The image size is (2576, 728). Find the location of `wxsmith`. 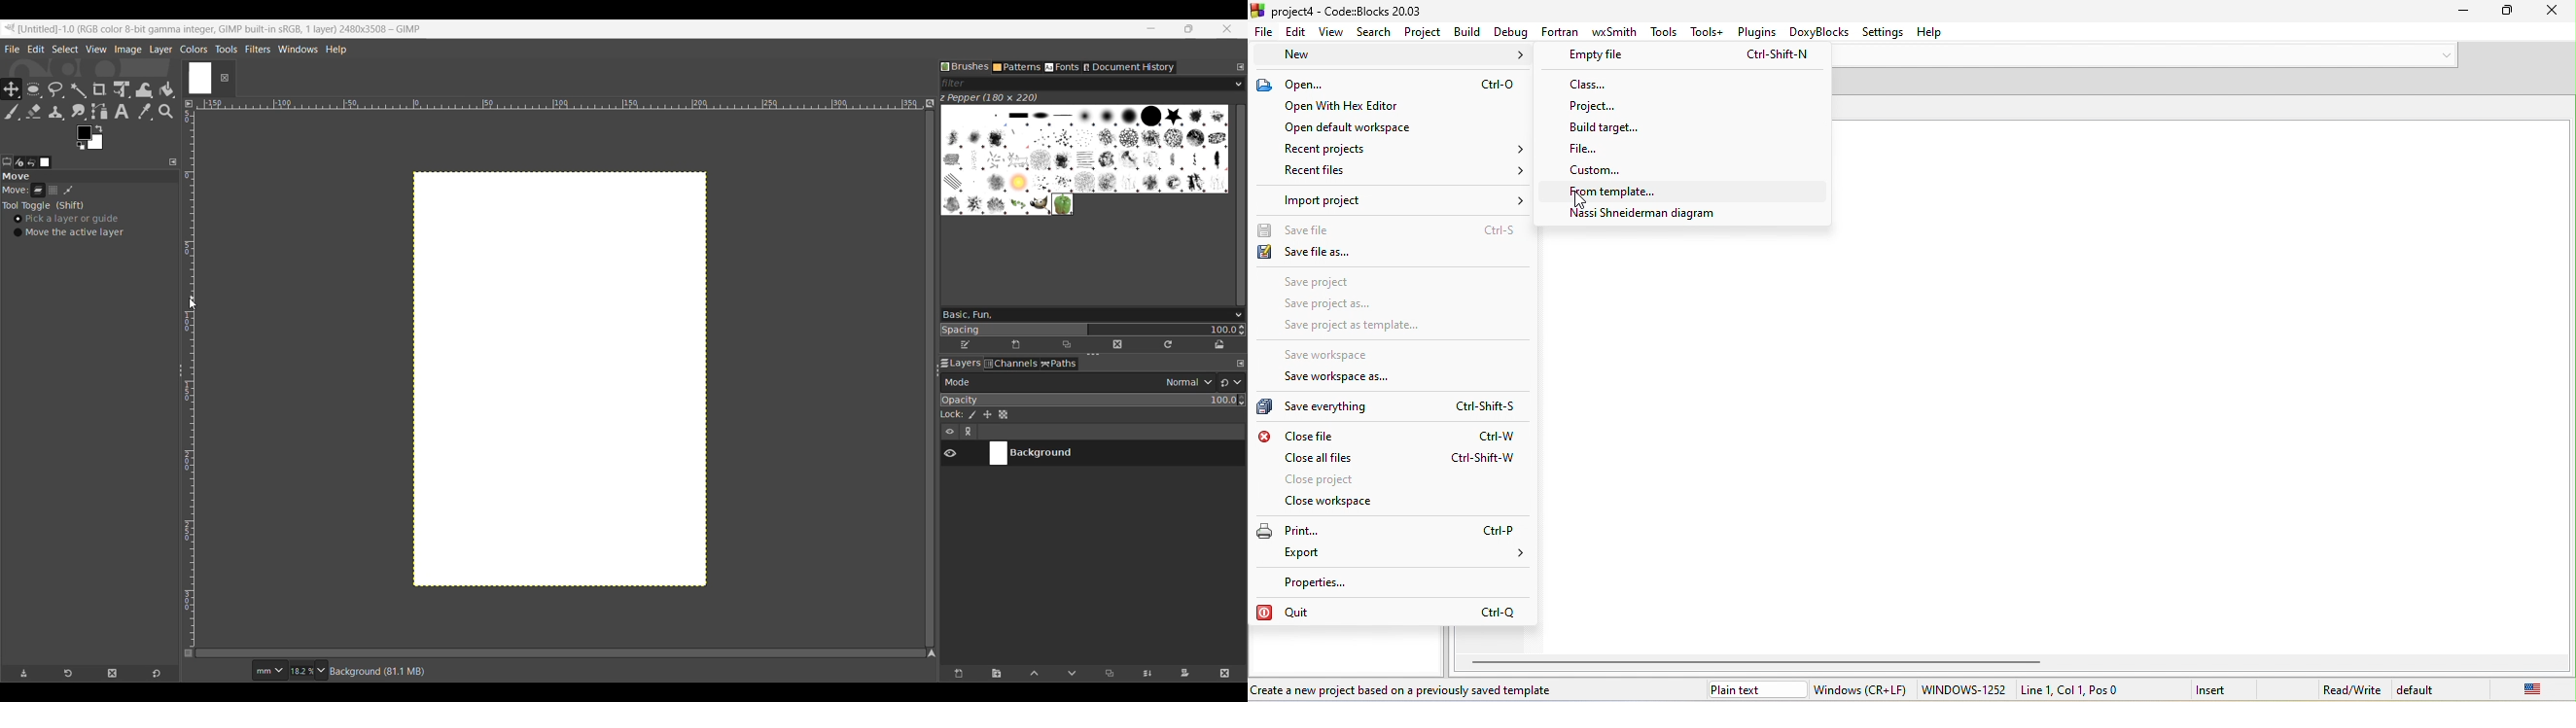

wxsmith is located at coordinates (1615, 33).